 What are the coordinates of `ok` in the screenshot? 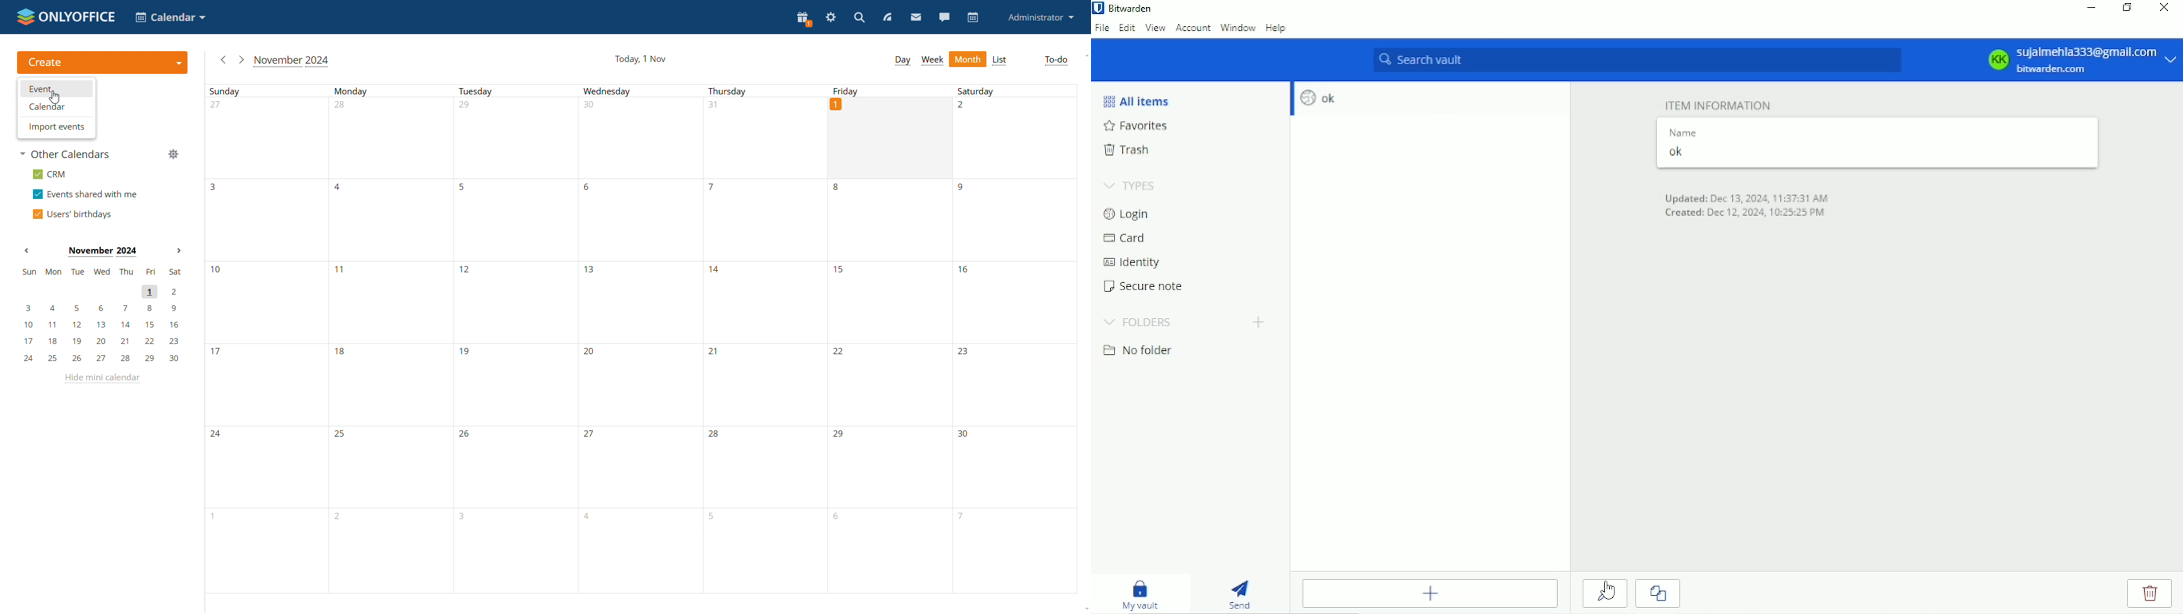 It's located at (1870, 152).